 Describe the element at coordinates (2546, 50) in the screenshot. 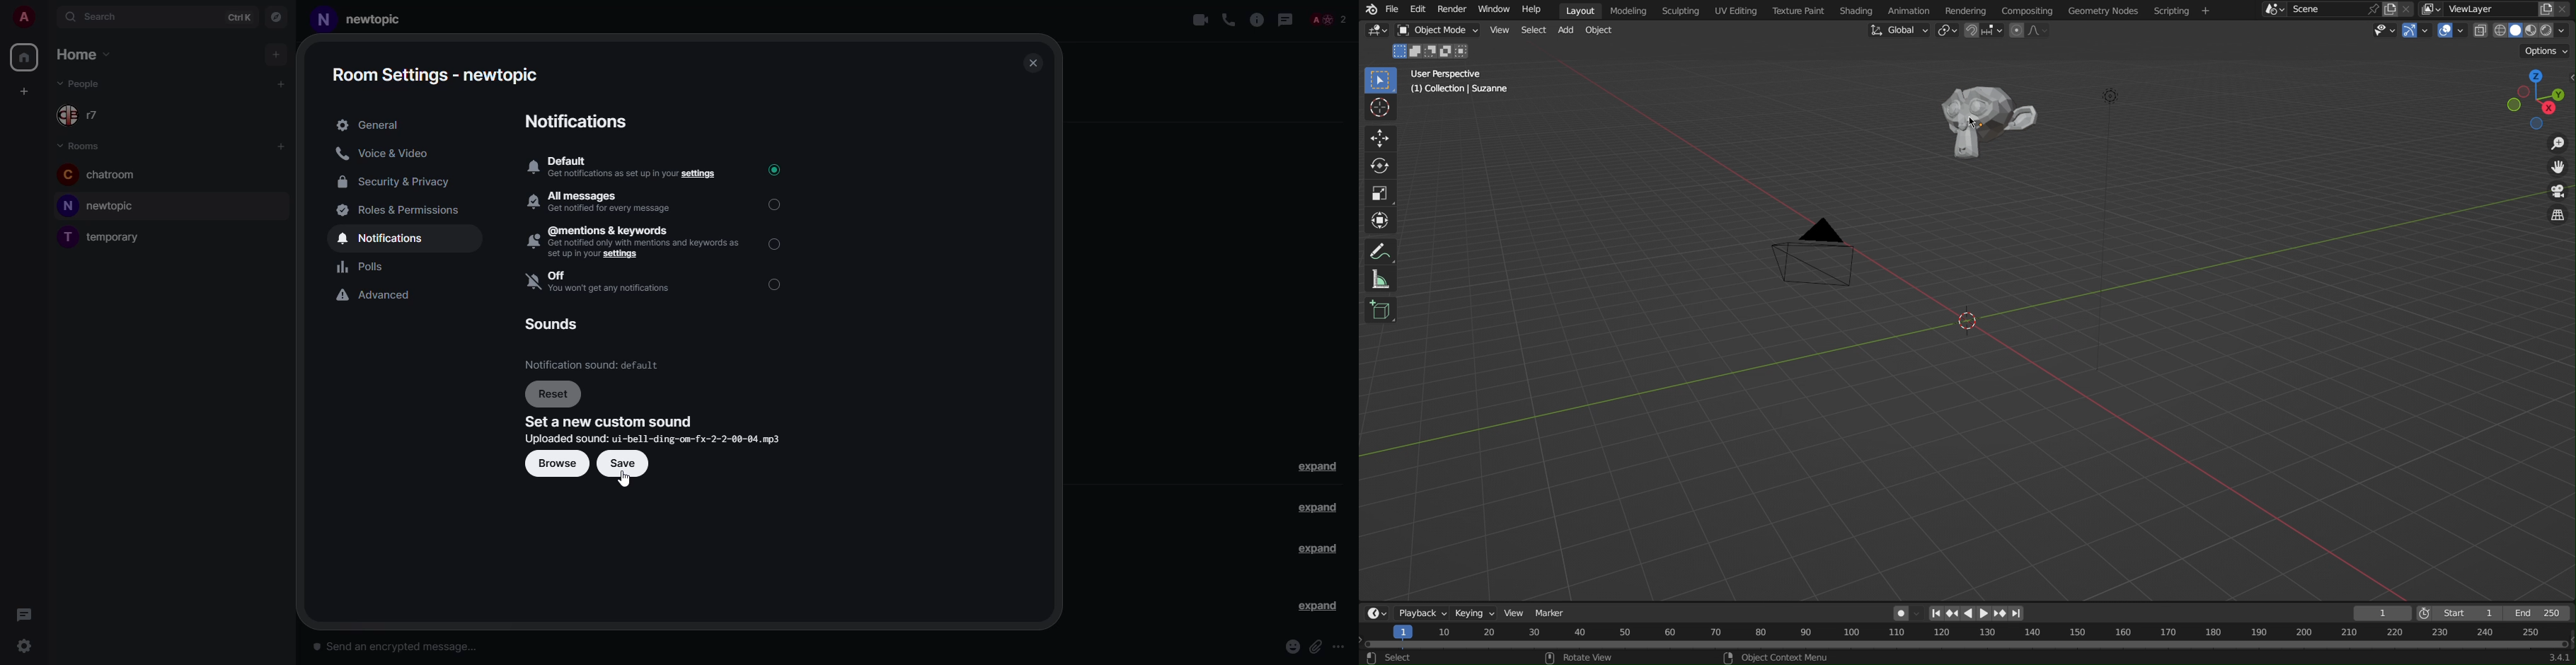

I see `Options` at that location.